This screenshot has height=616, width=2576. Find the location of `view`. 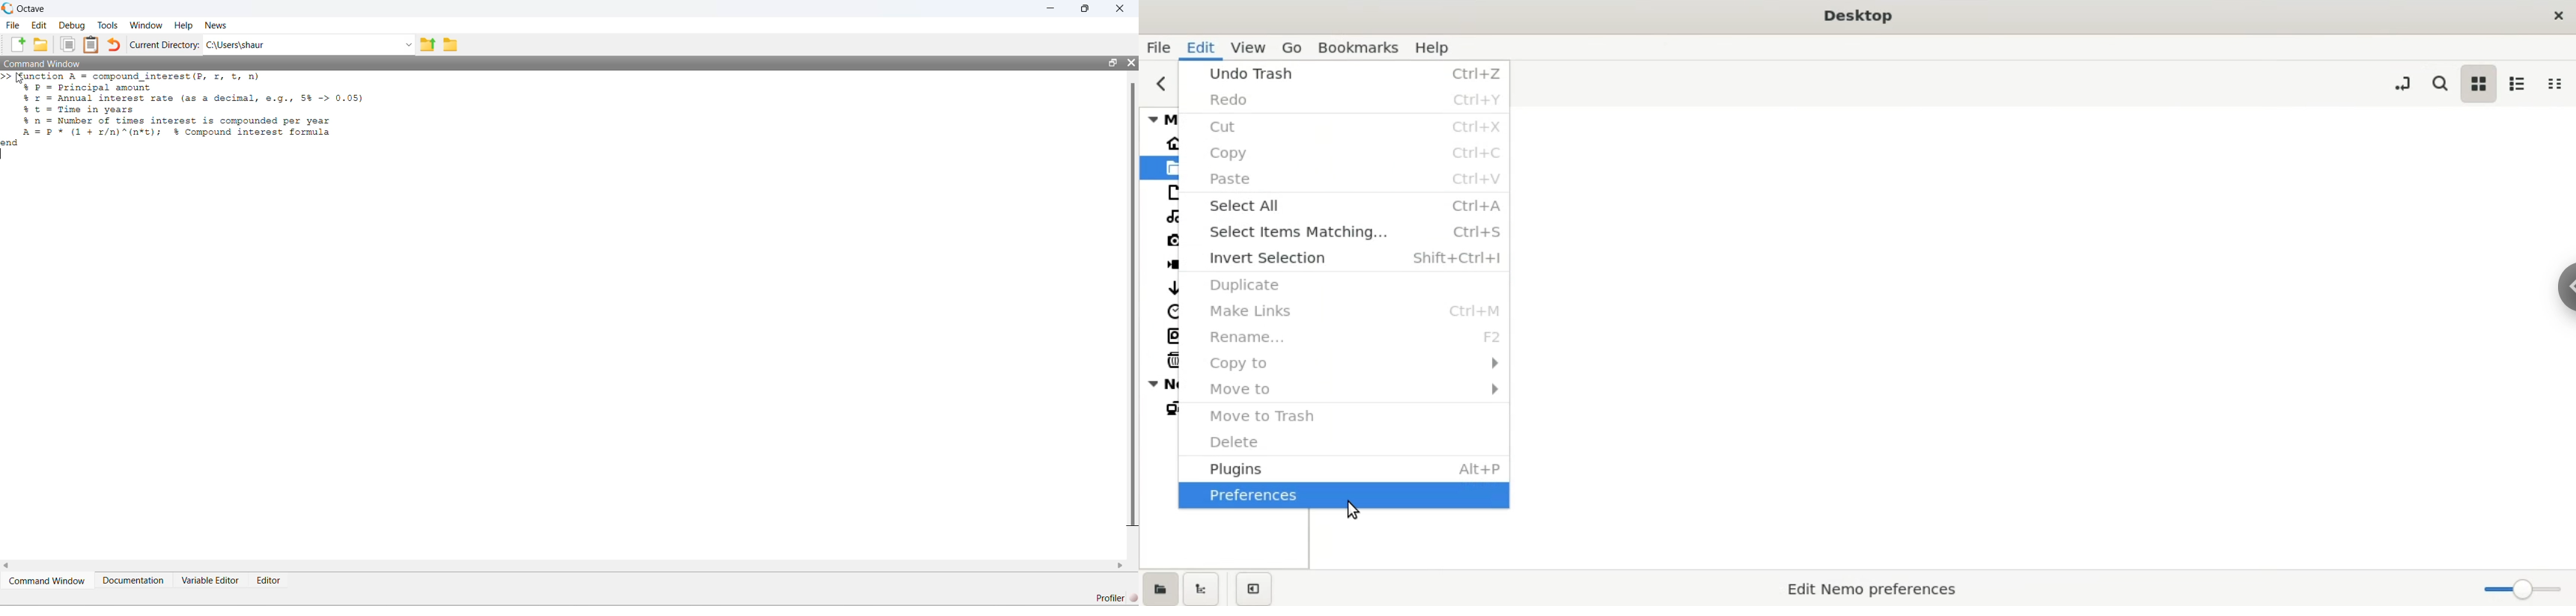

view is located at coordinates (1252, 50).